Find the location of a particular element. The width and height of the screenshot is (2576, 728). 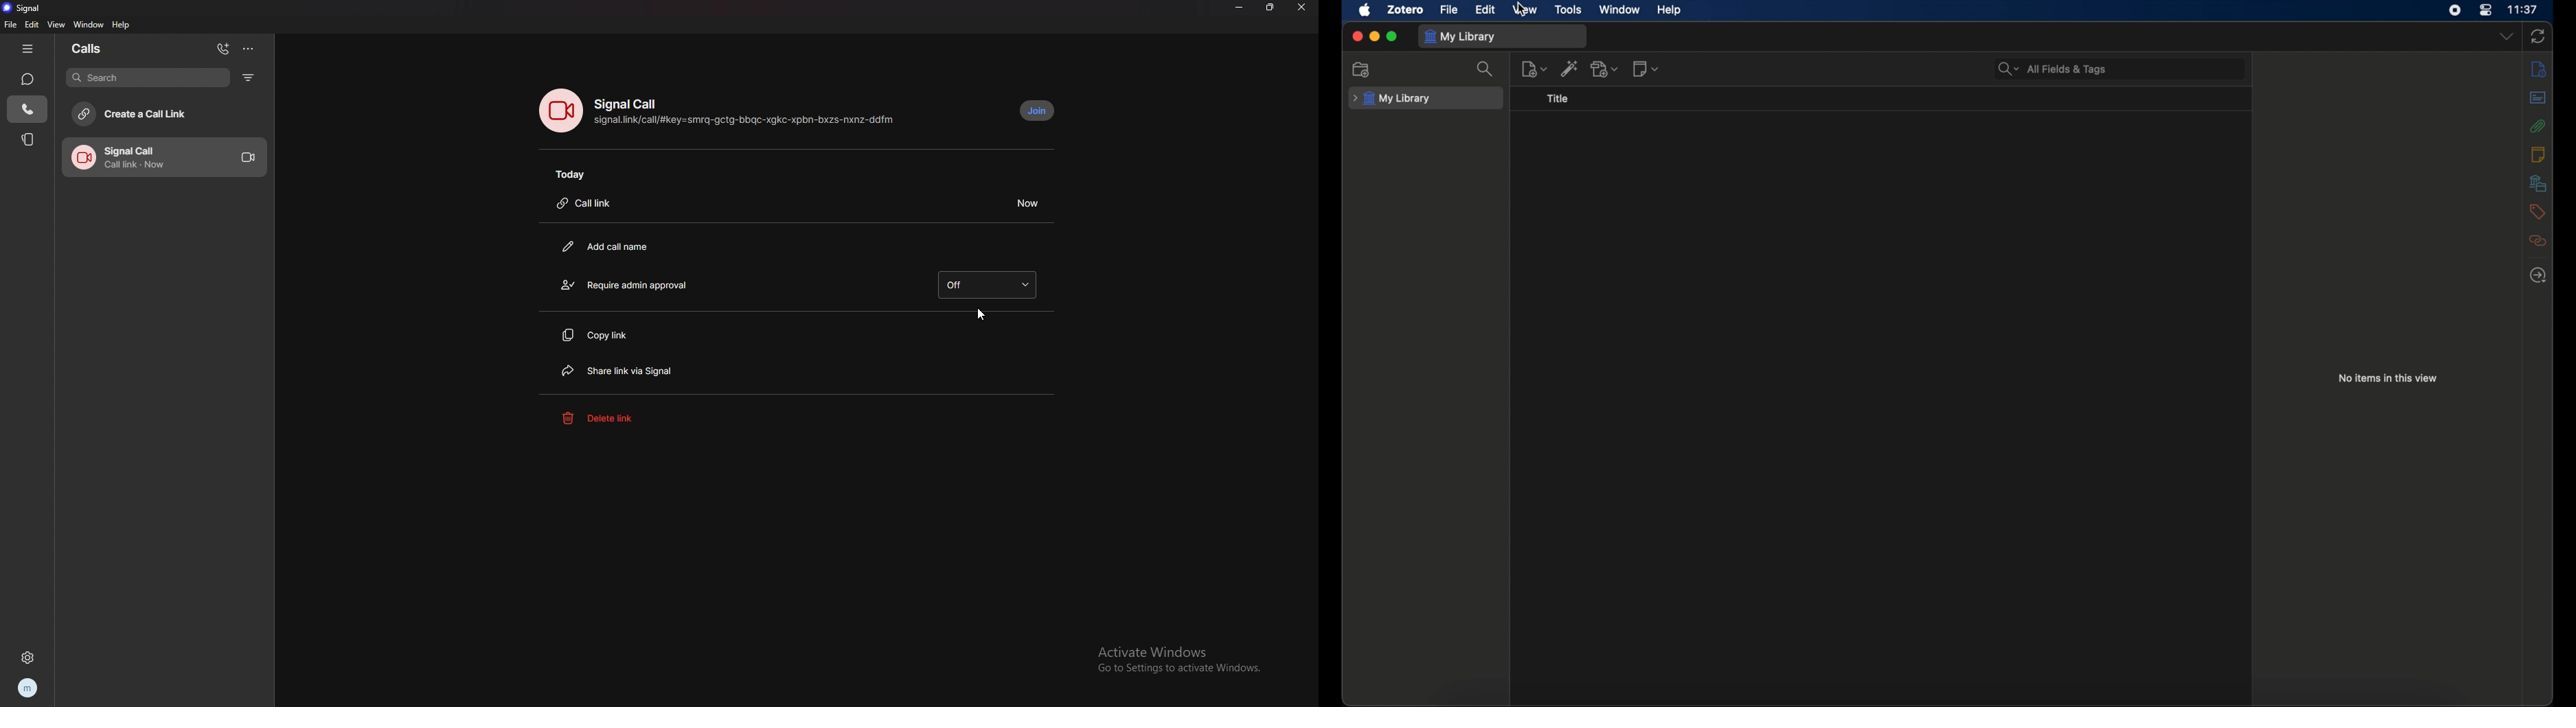

hide tab is located at coordinates (28, 48).